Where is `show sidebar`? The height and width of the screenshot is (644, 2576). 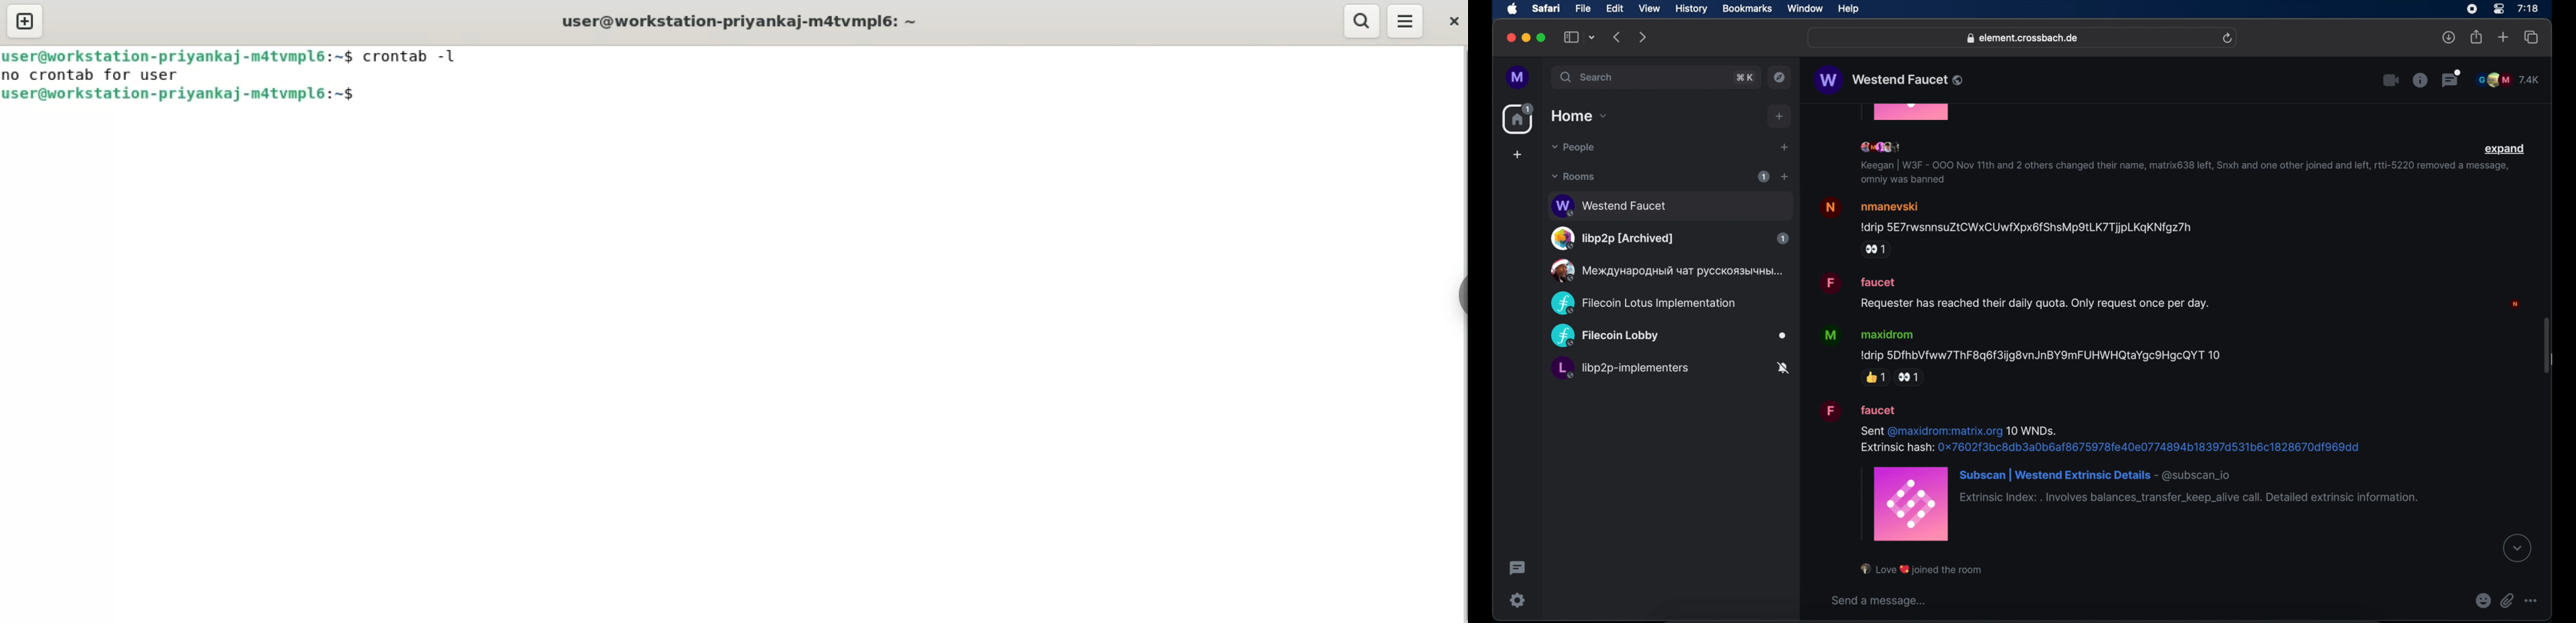
show sidebar is located at coordinates (1571, 37).